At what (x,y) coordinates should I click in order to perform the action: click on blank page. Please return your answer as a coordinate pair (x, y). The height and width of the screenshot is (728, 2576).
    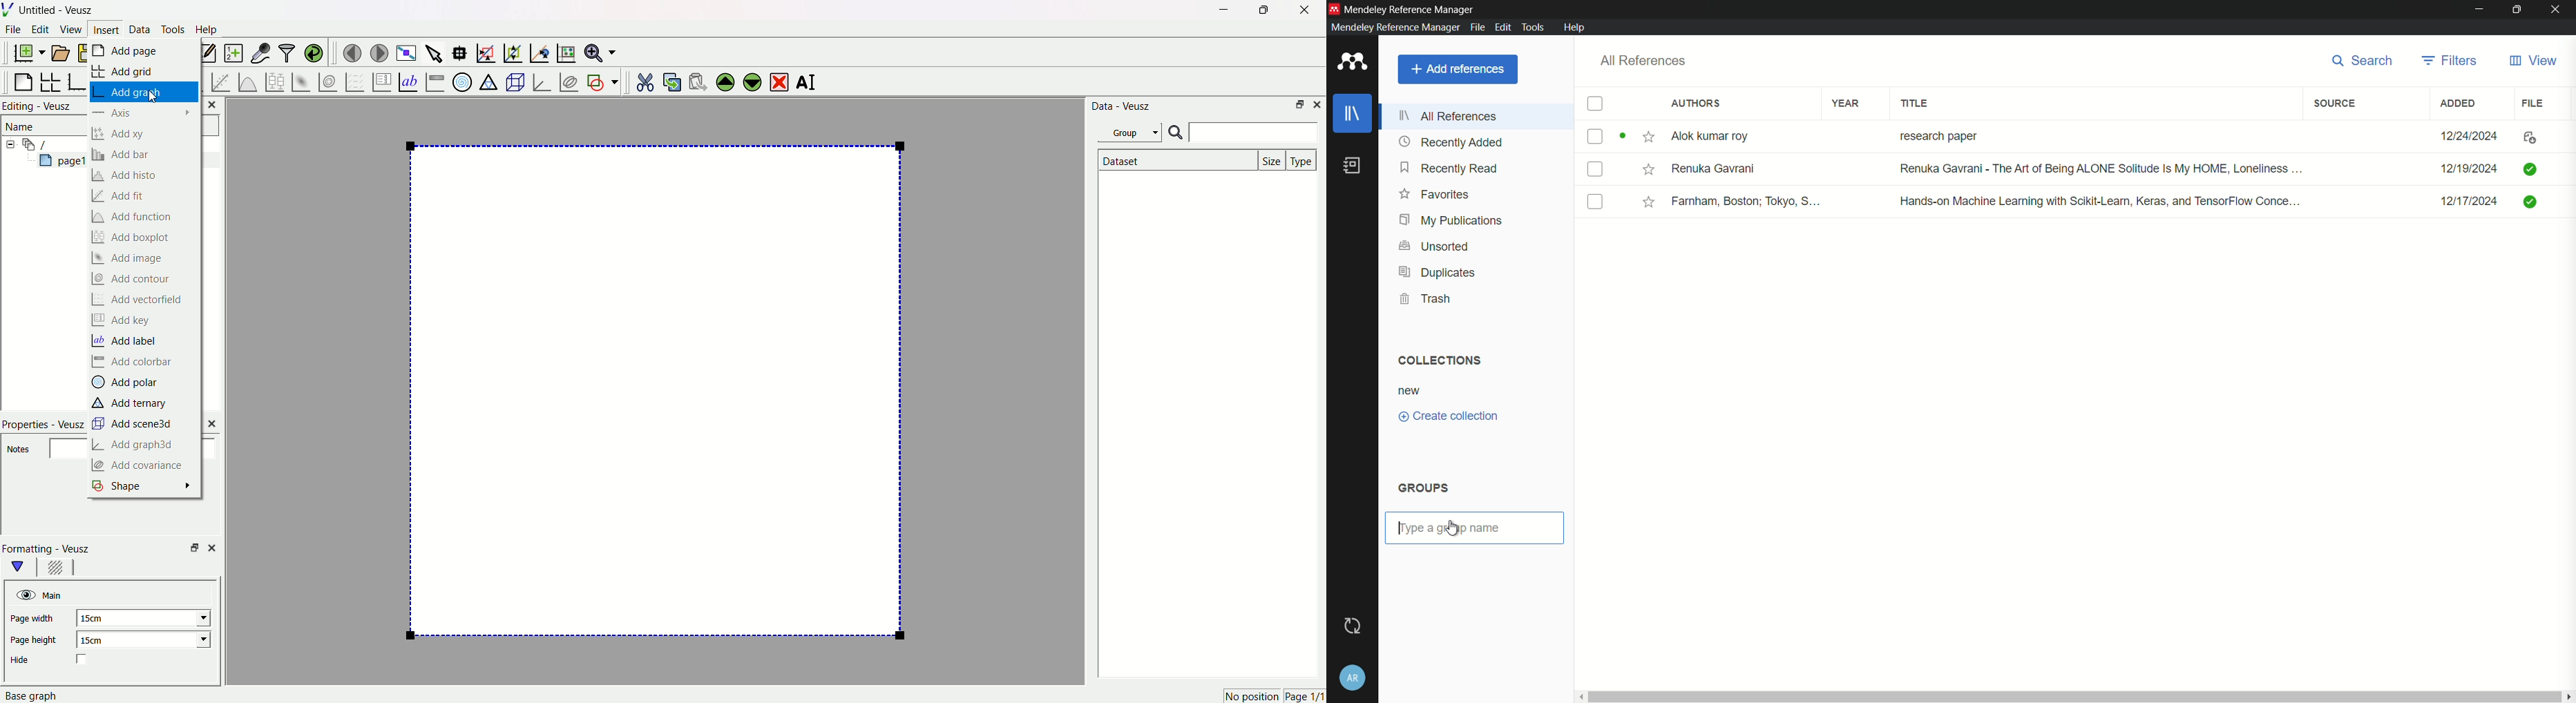
    Looking at the image, I should click on (24, 79).